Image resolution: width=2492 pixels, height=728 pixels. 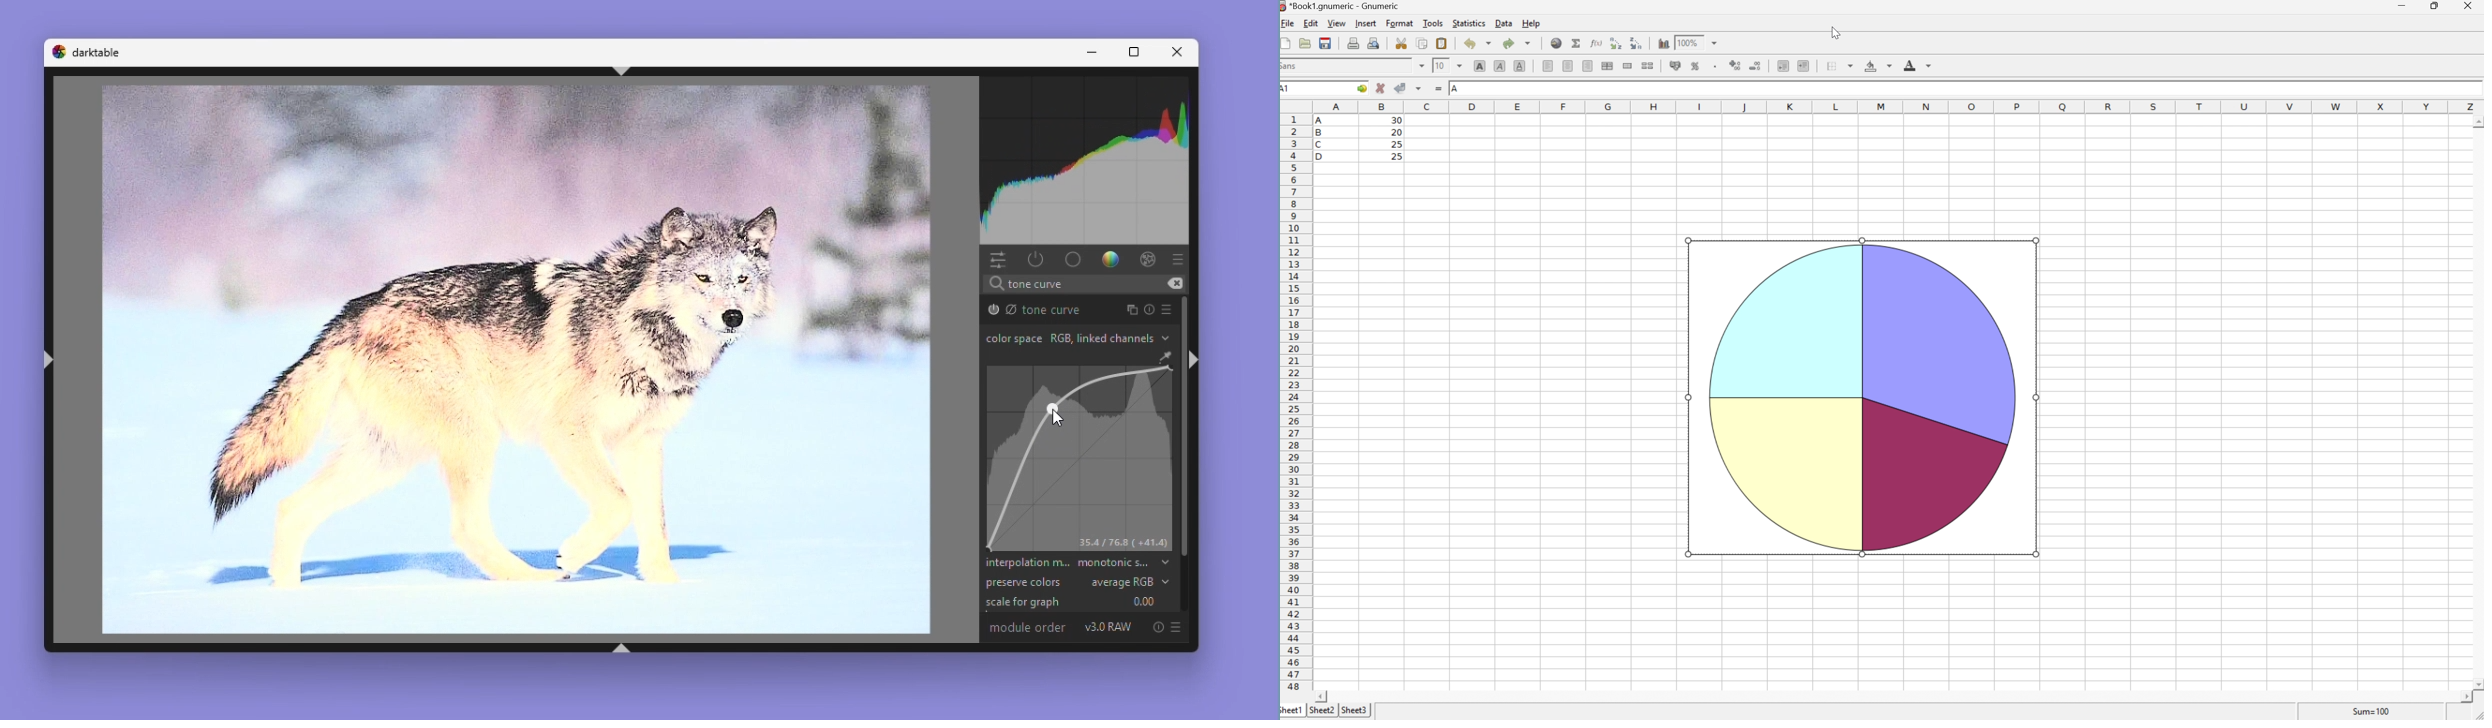 I want to click on Format selection as accounting, so click(x=1676, y=65).